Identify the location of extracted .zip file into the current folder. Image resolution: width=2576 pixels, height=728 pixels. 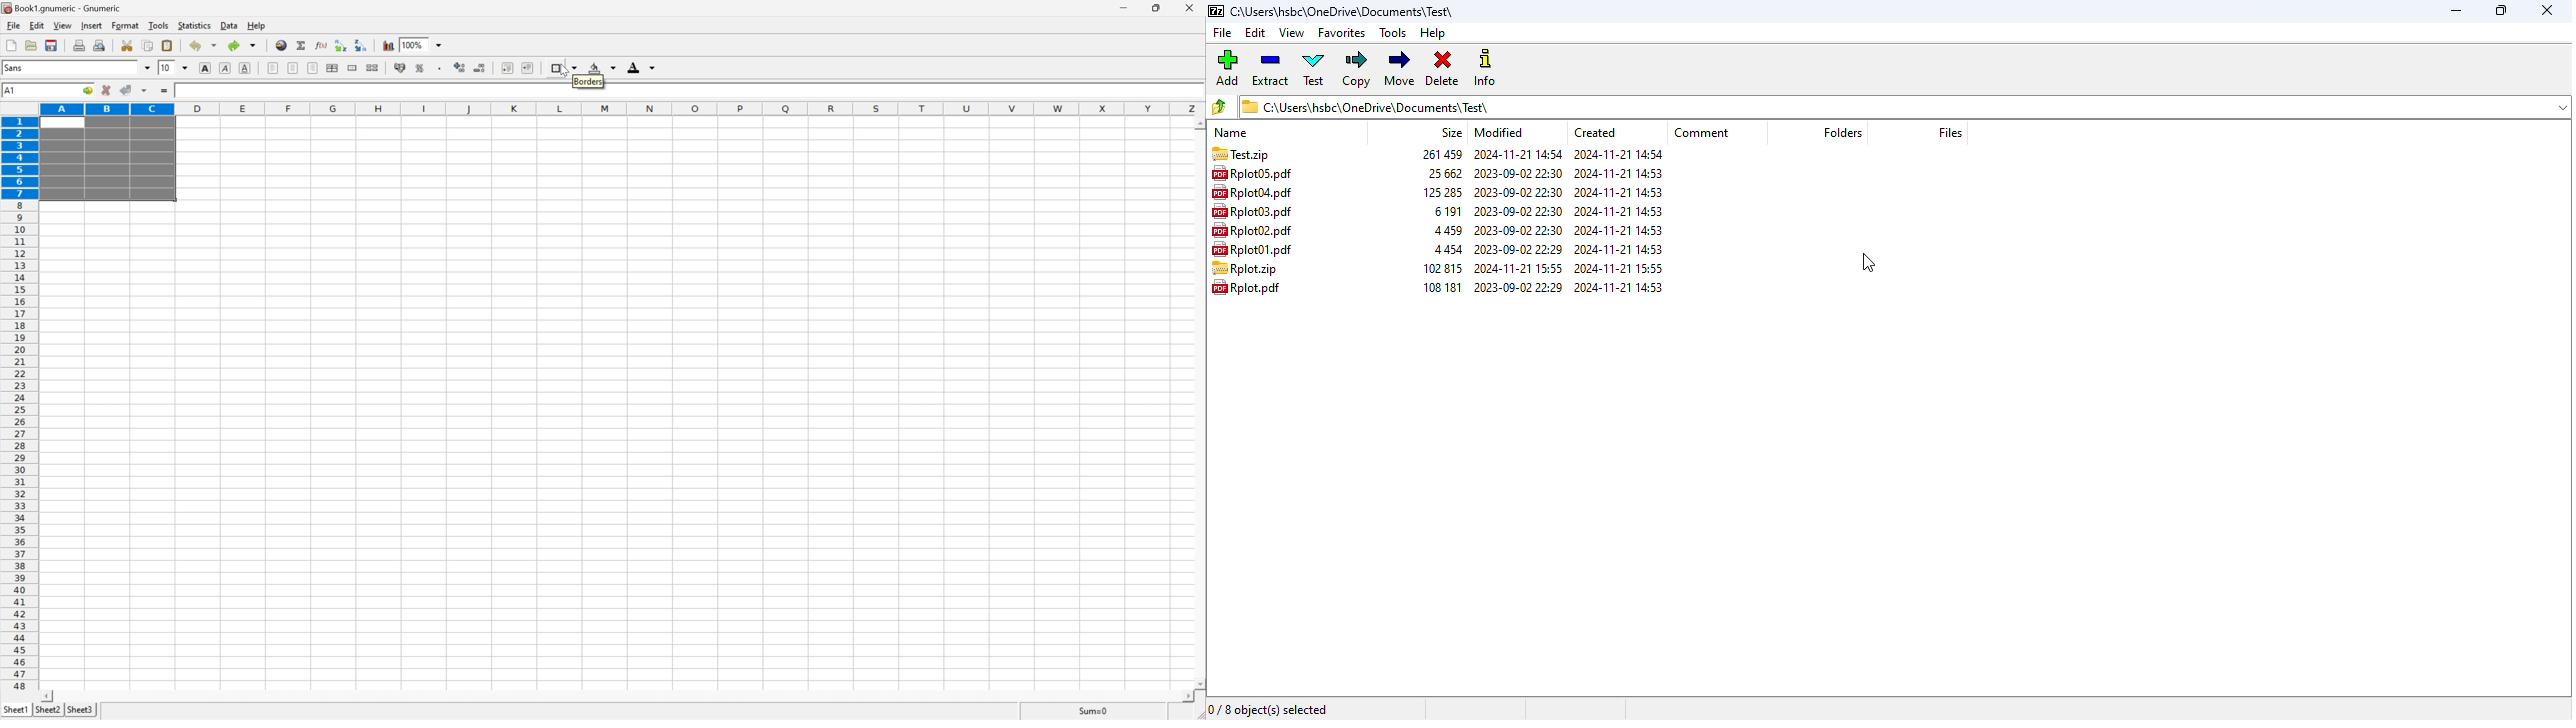
(1246, 268).